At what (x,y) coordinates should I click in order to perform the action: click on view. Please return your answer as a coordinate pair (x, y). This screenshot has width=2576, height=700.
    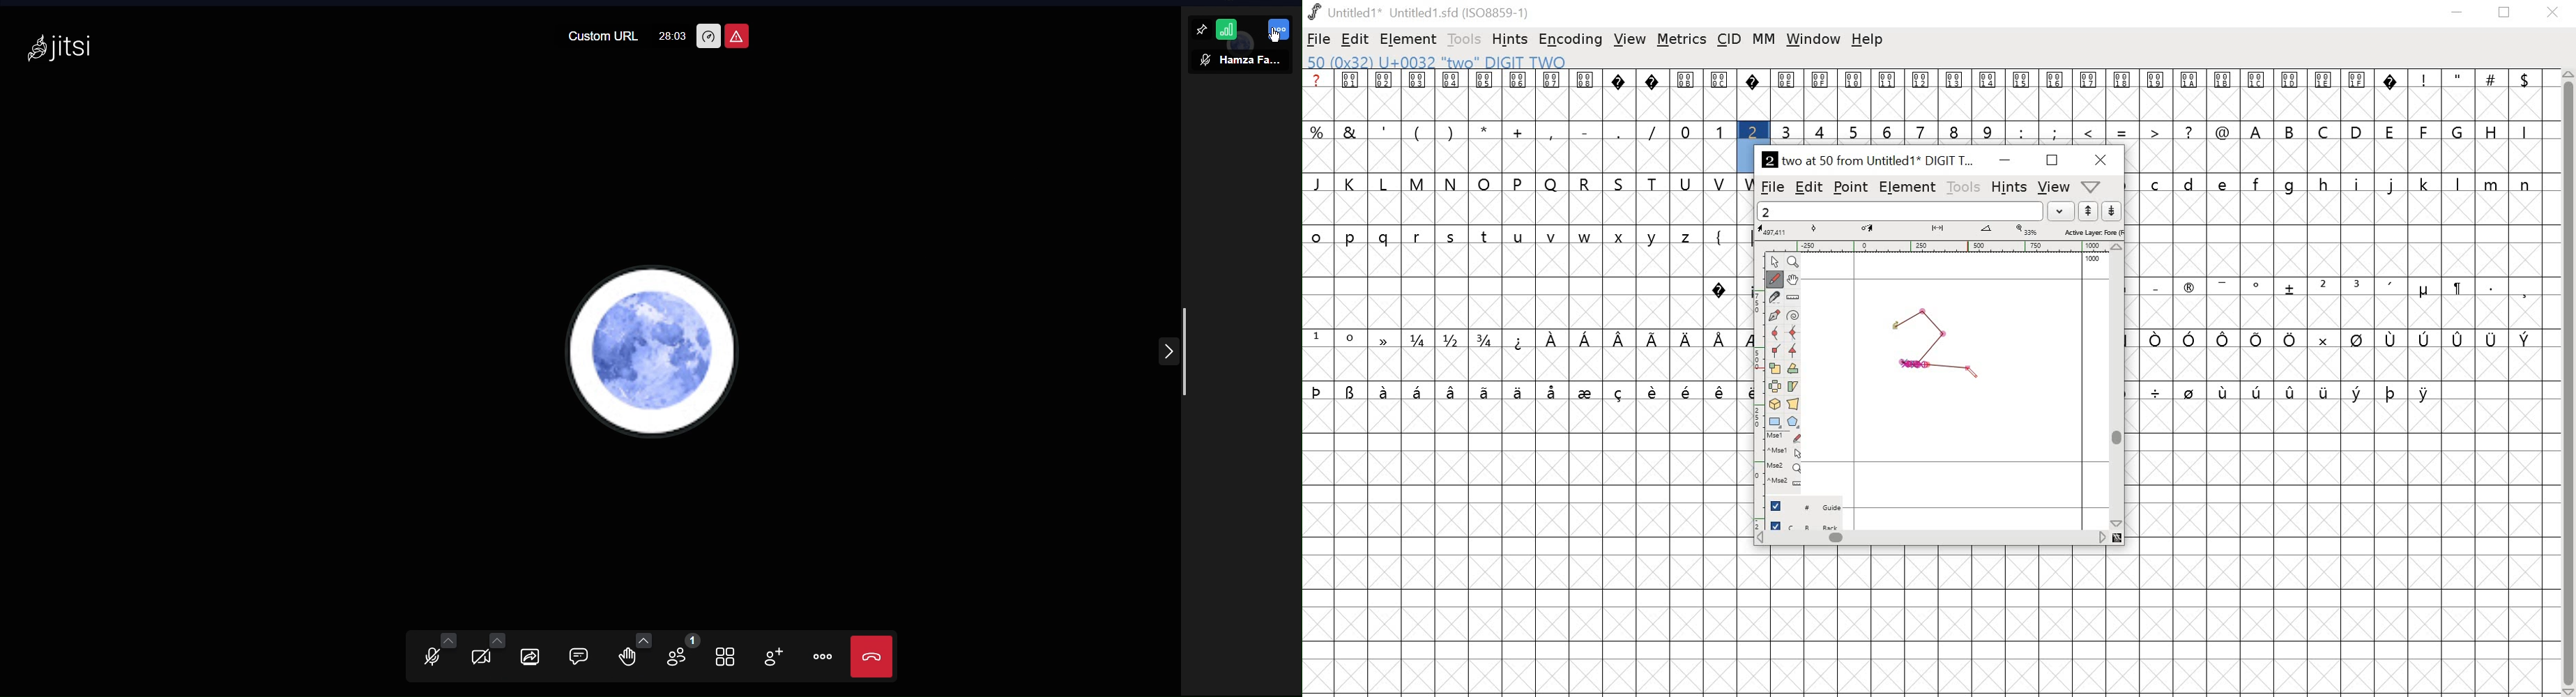
    Looking at the image, I should click on (1632, 38).